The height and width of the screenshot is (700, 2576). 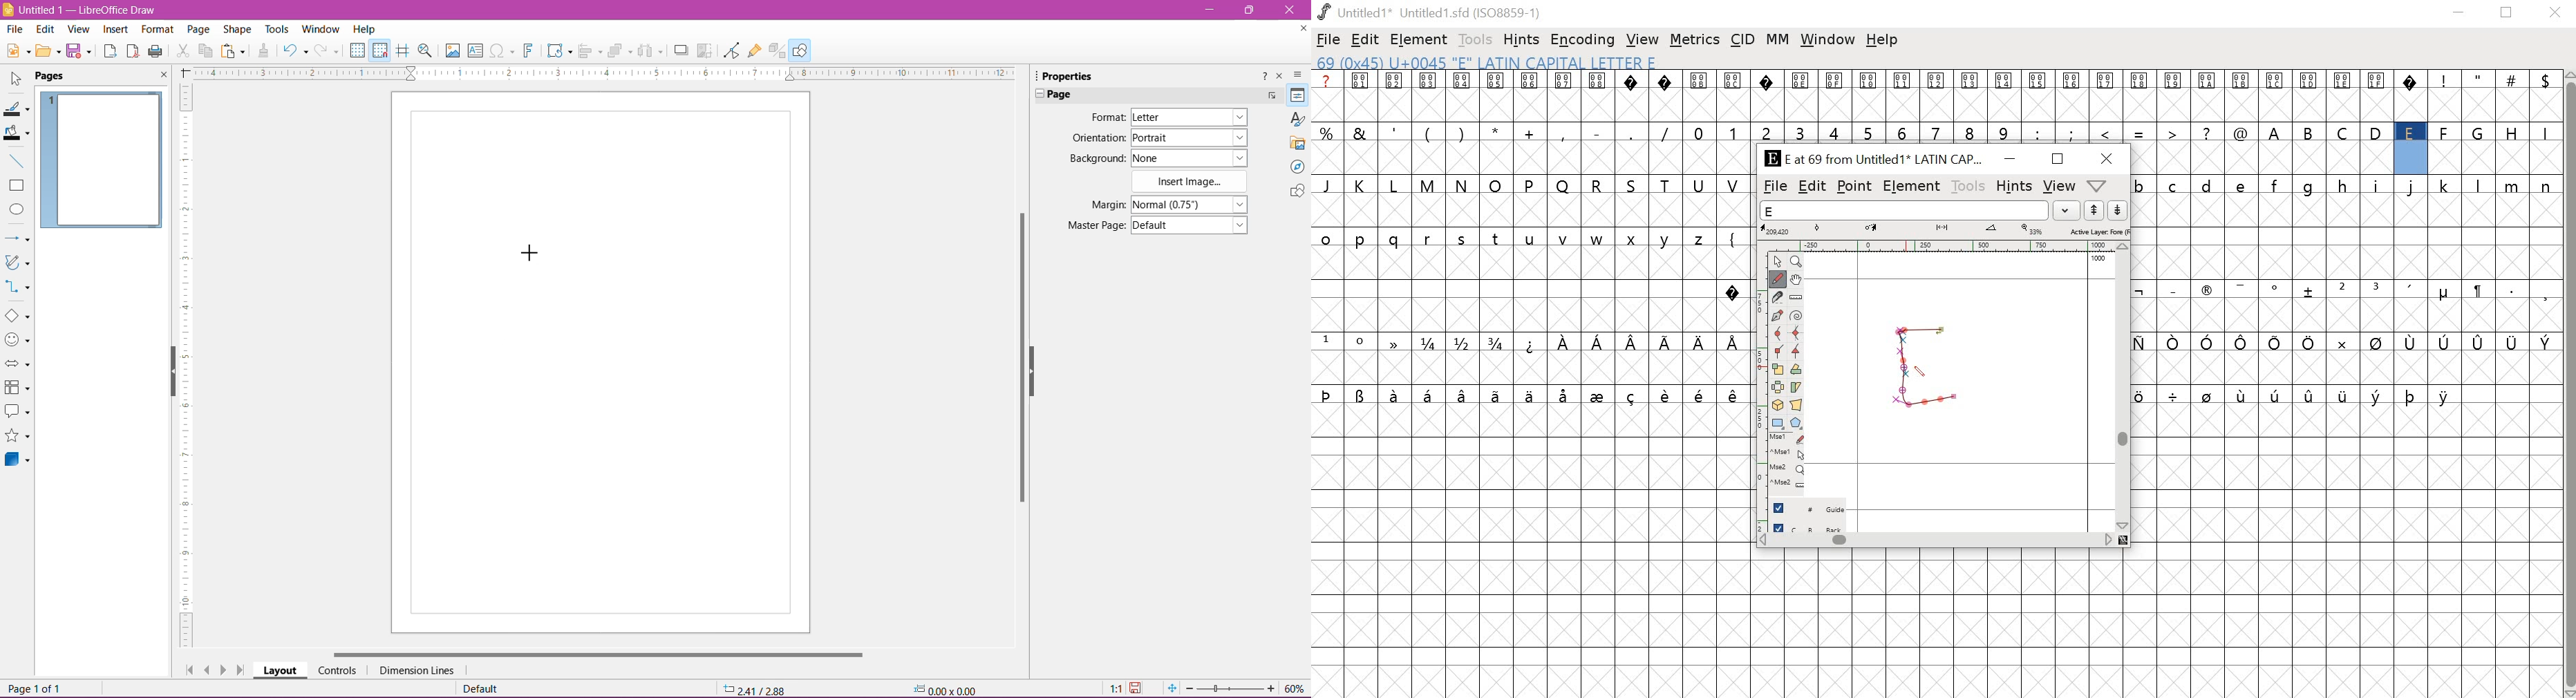 I want to click on Flowcharts, so click(x=17, y=388).